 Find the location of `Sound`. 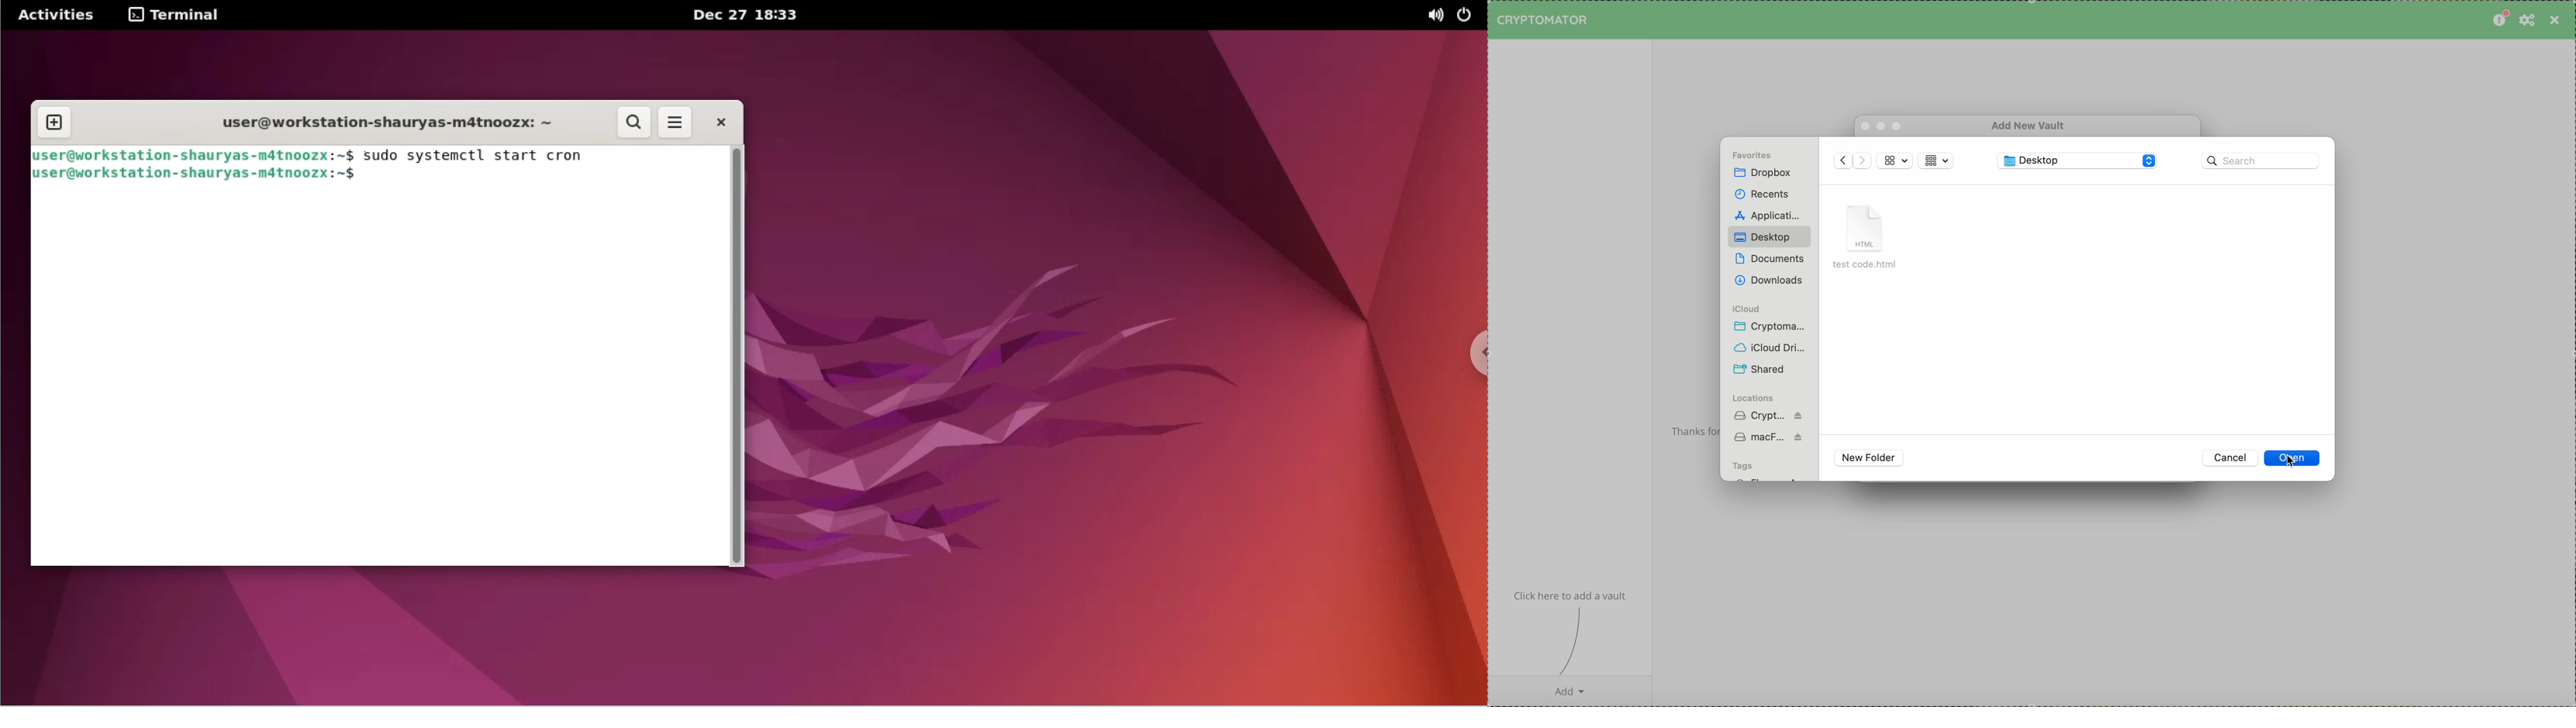

Sound is located at coordinates (1436, 16).